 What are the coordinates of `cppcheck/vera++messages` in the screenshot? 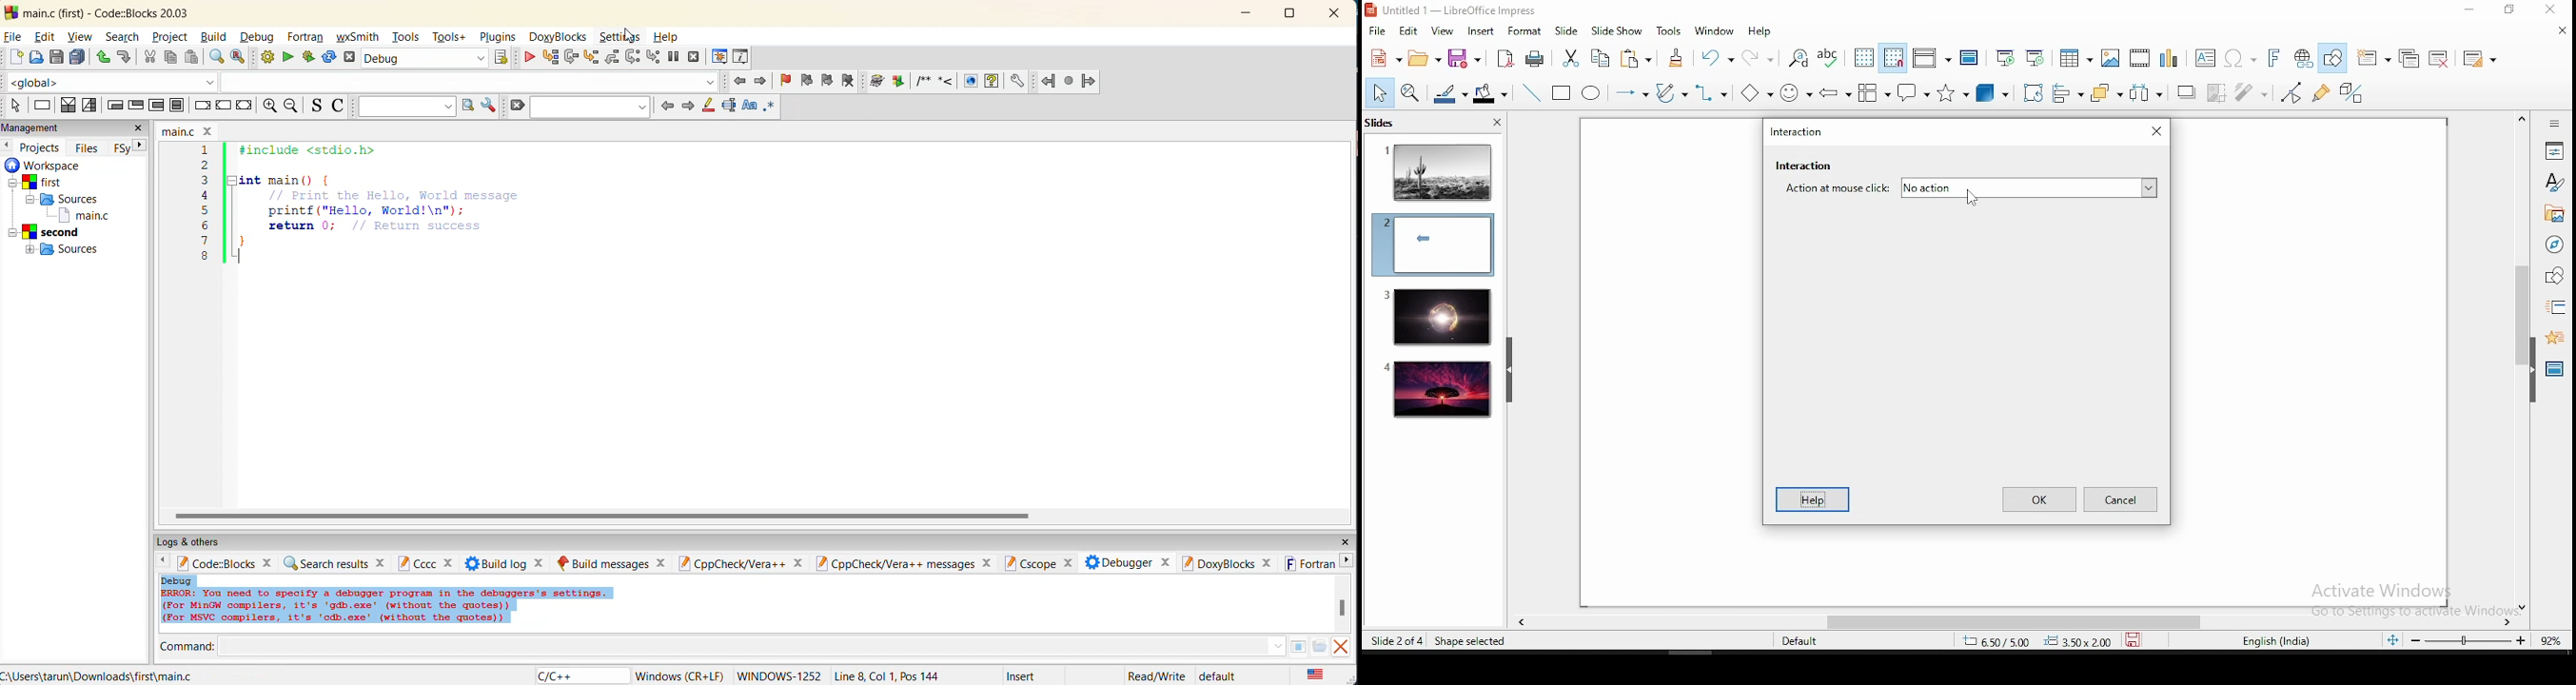 It's located at (905, 564).